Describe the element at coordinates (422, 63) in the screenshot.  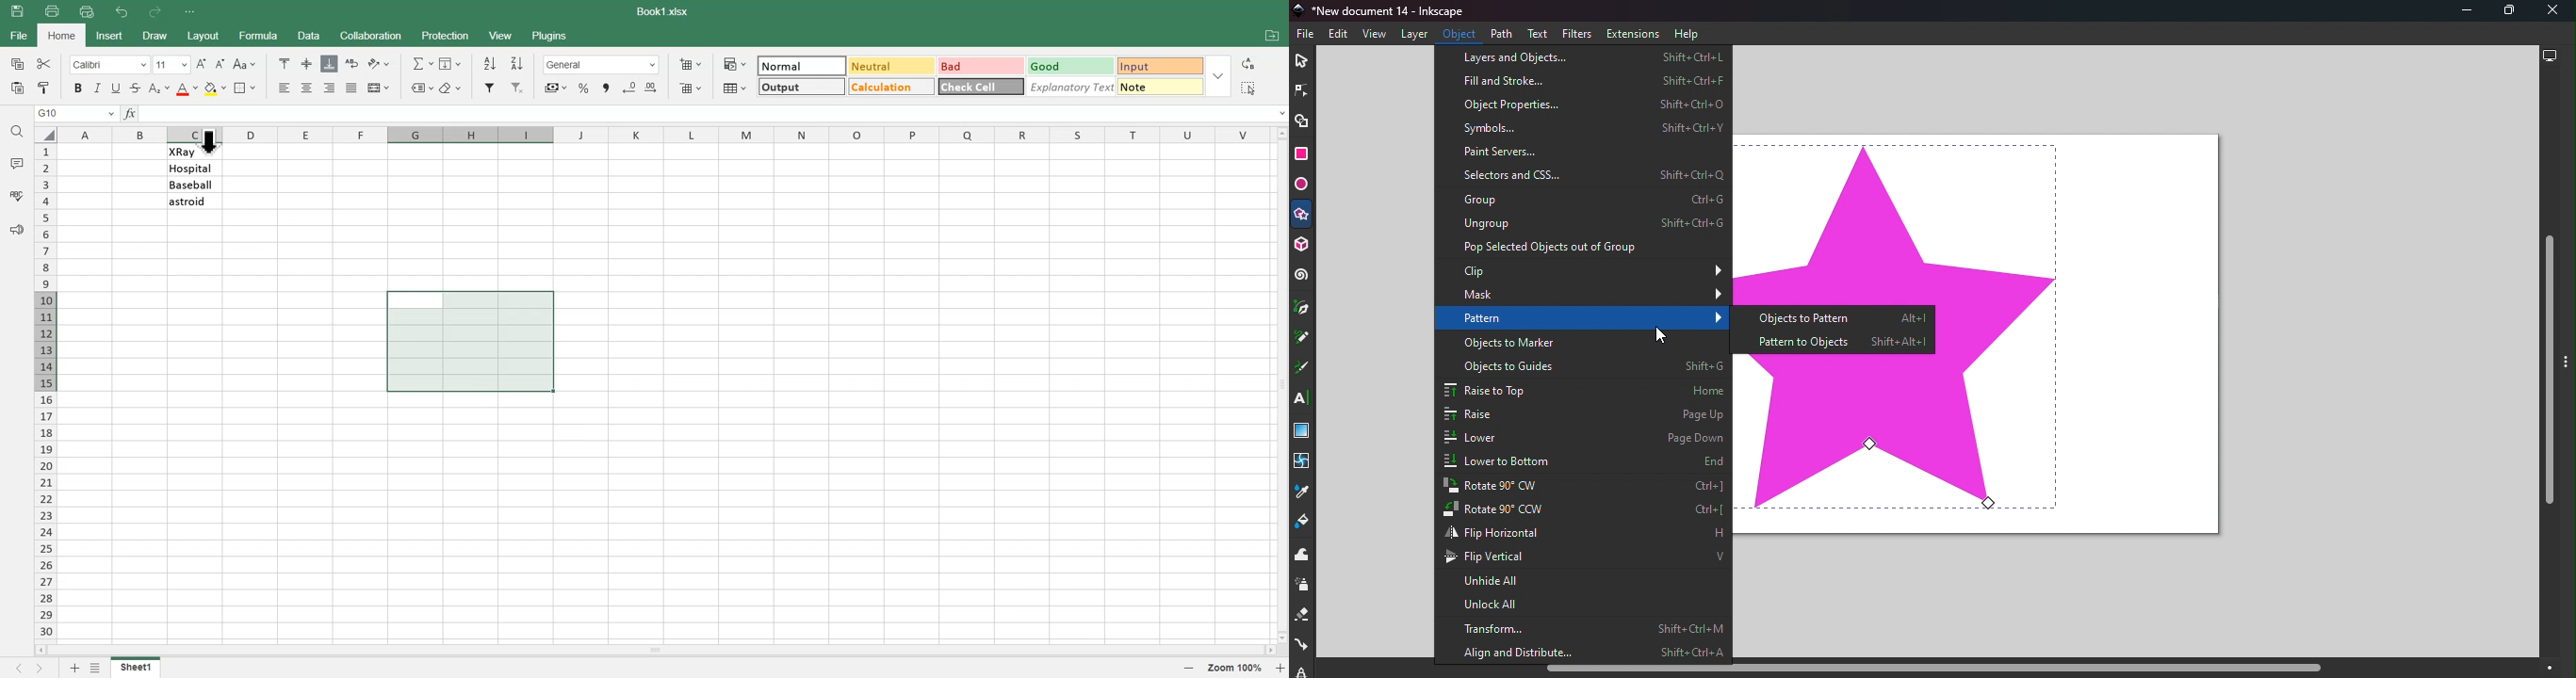
I see `Equation` at that location.